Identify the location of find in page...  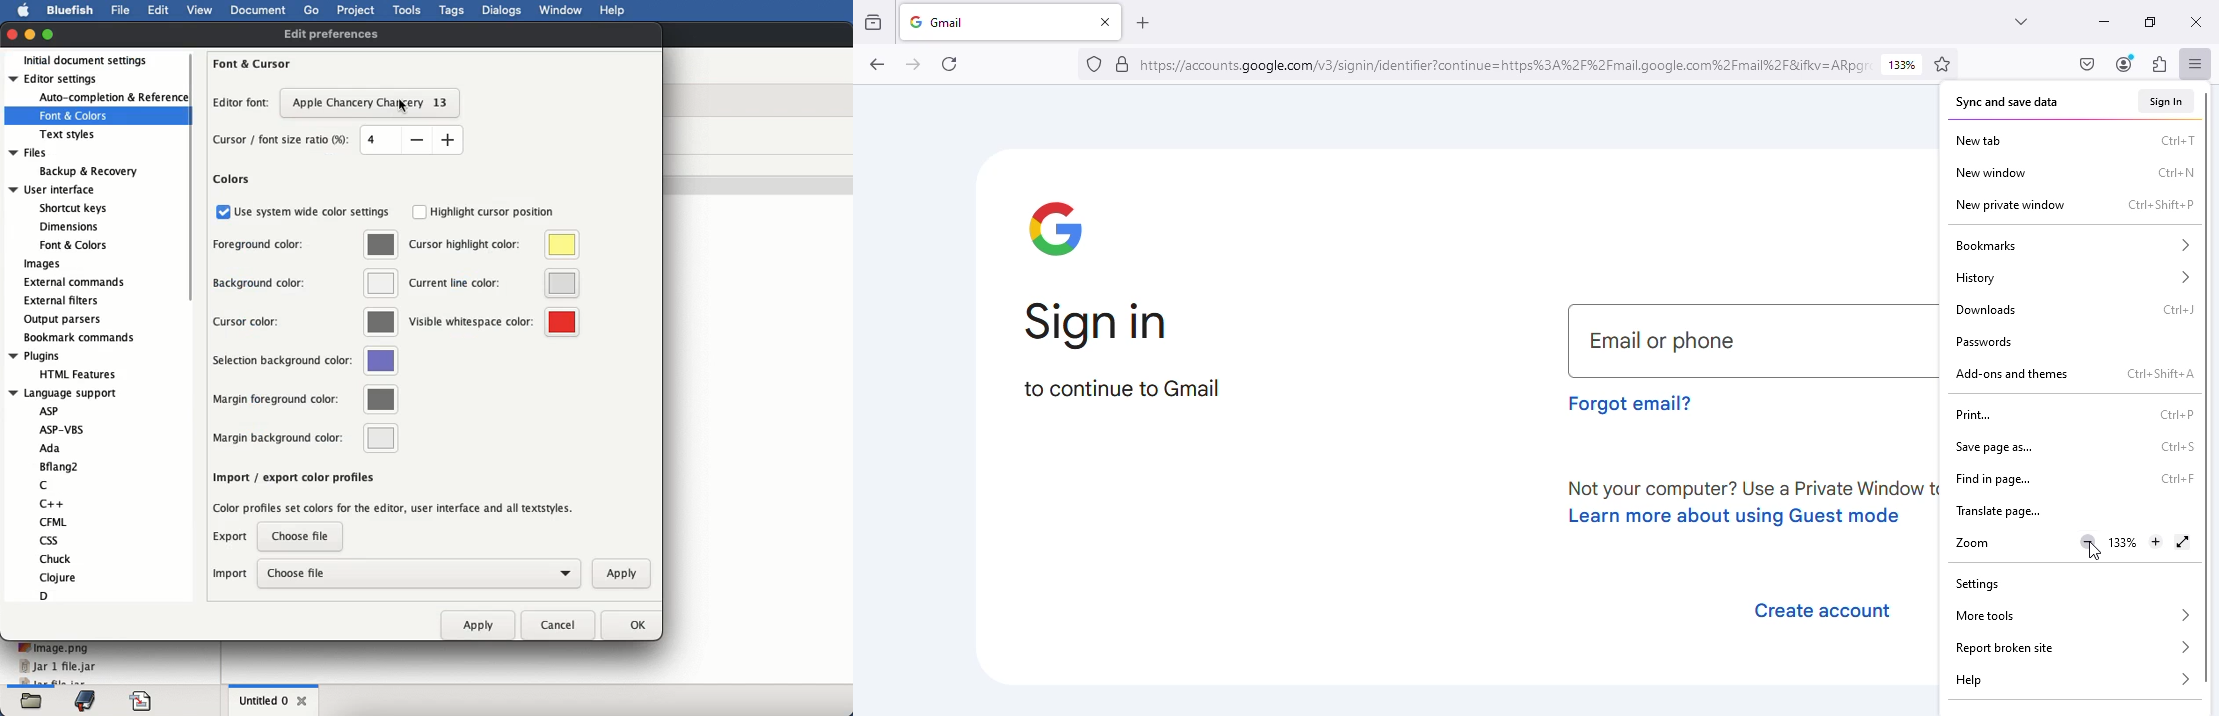
(1994, 480).